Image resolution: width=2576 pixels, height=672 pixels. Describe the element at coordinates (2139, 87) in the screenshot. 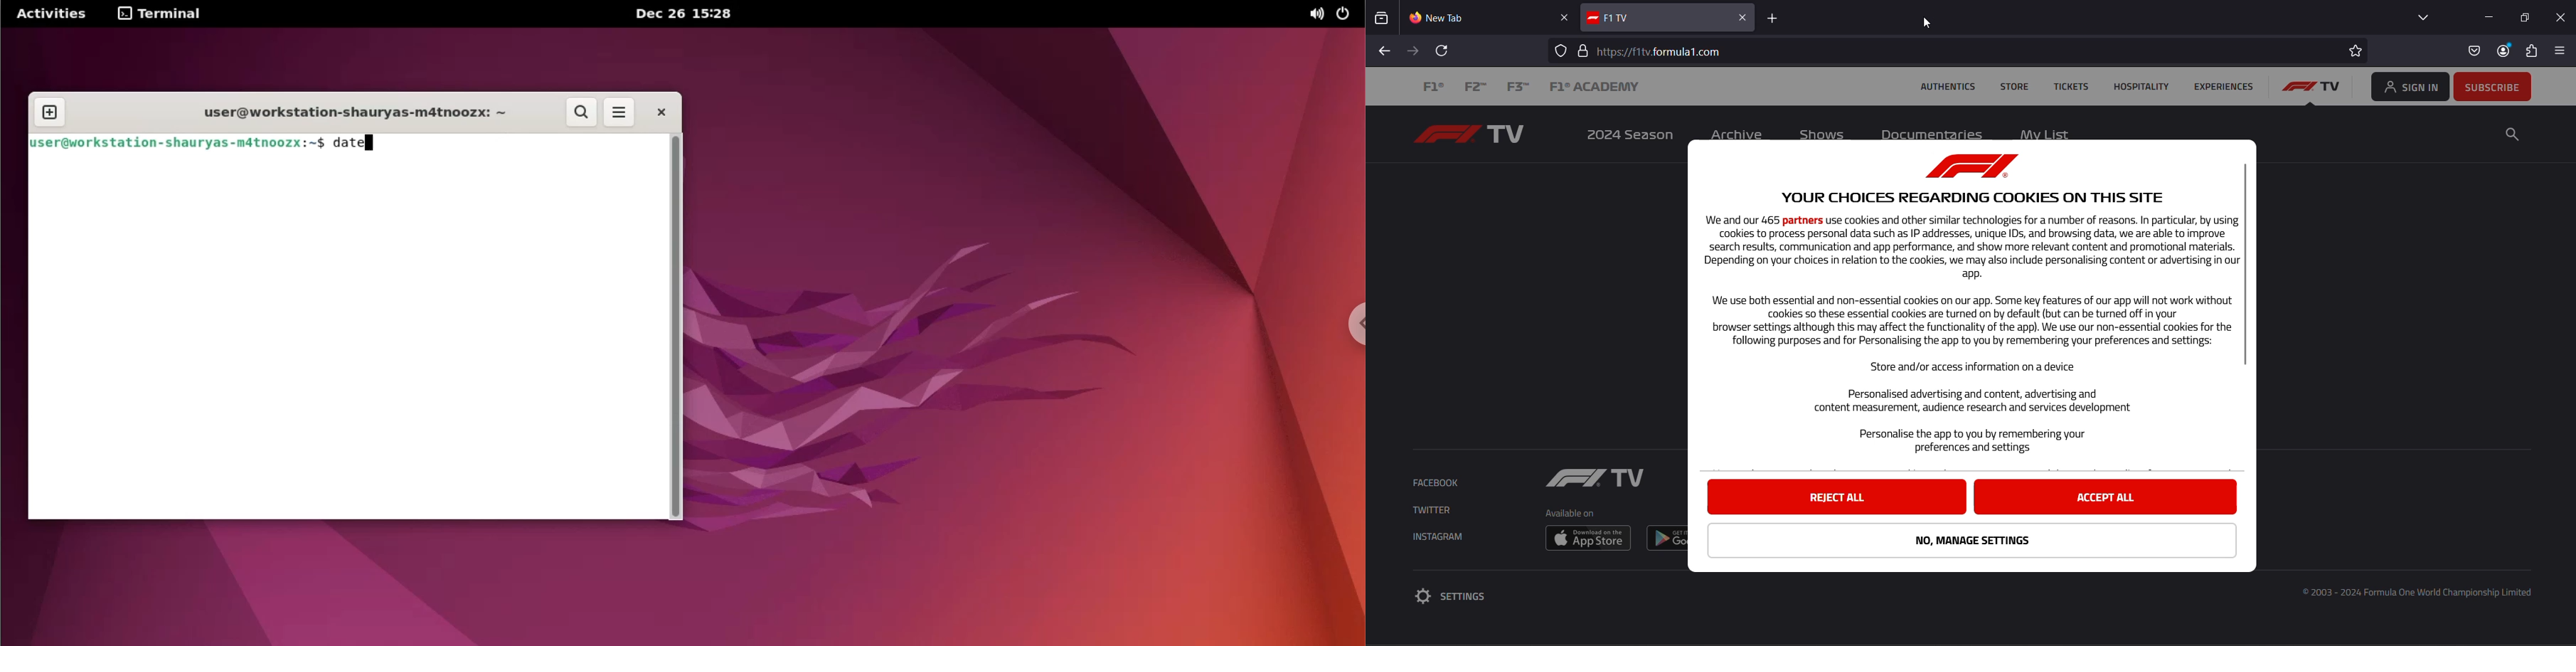

I see `hospitality` at that location.